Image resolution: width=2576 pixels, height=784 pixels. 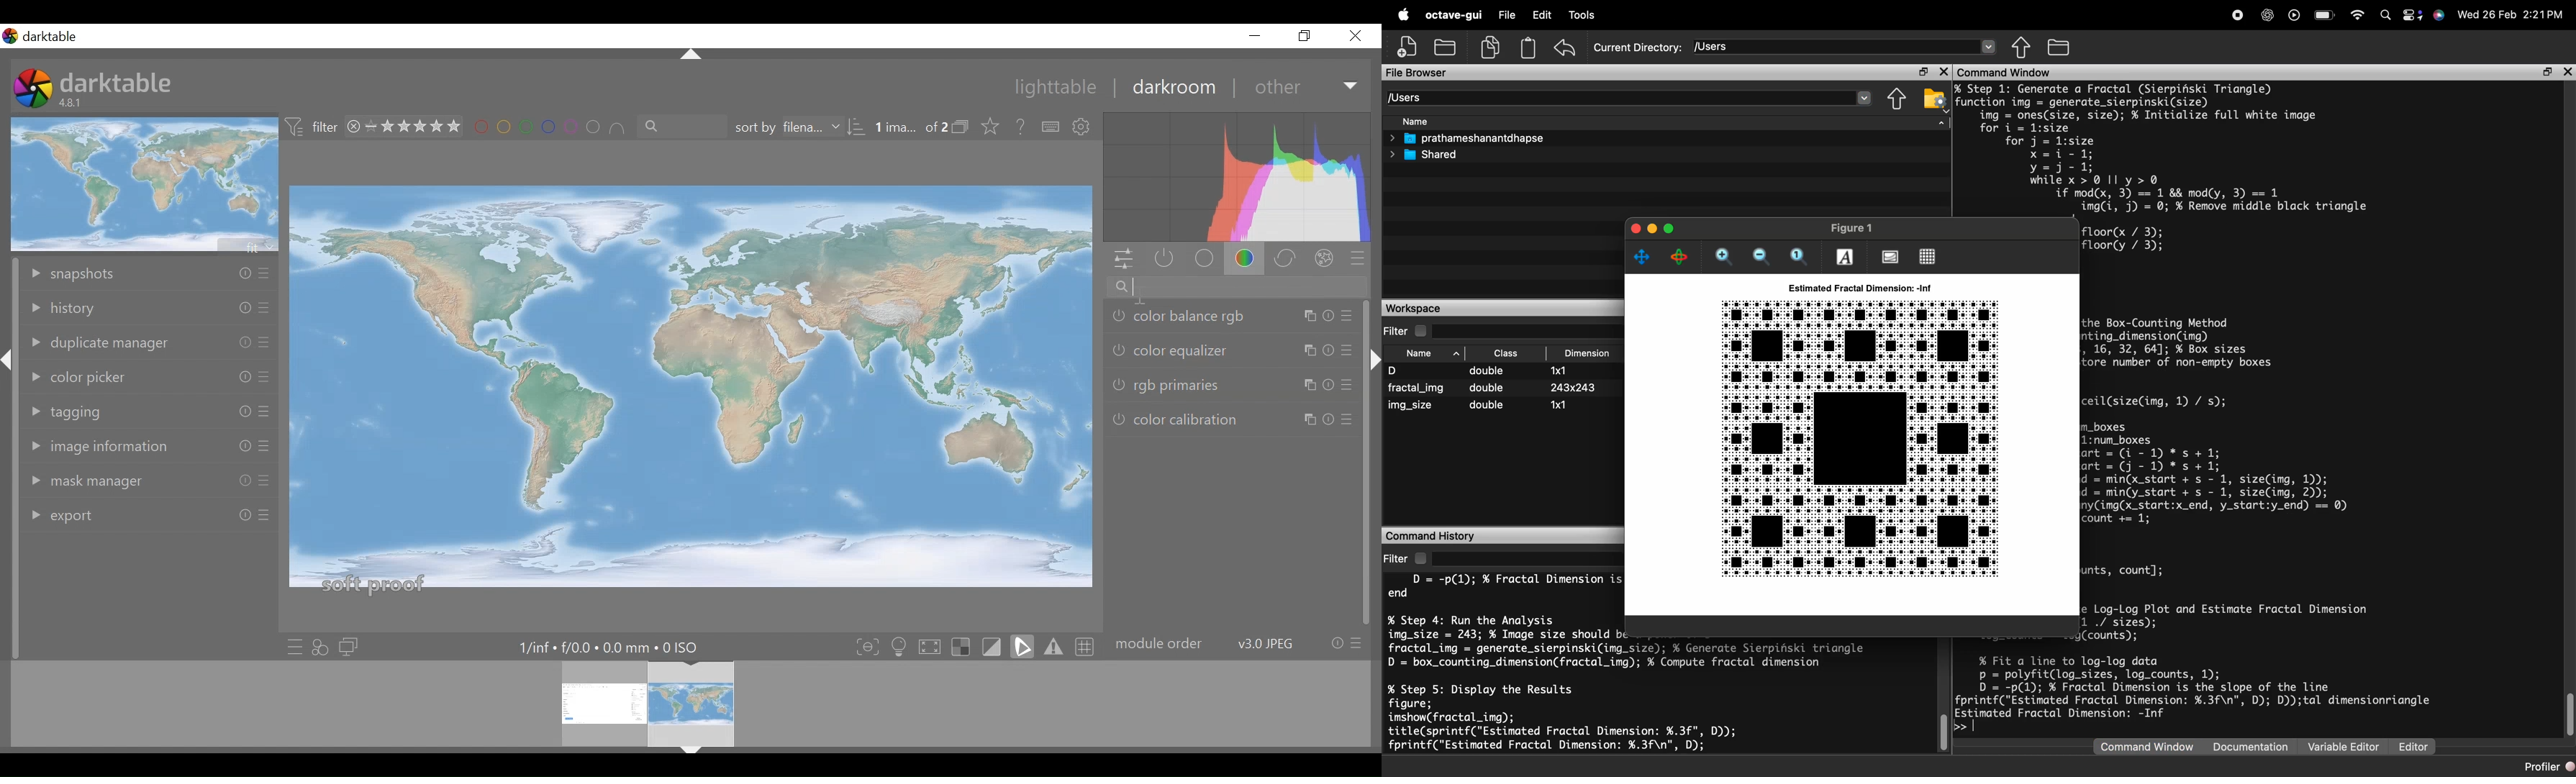 What do you see at coordinates (2198, 686) in the screenshot?
I see `code to print the estimated fractal dimension` at bounding box center [2198, 686].